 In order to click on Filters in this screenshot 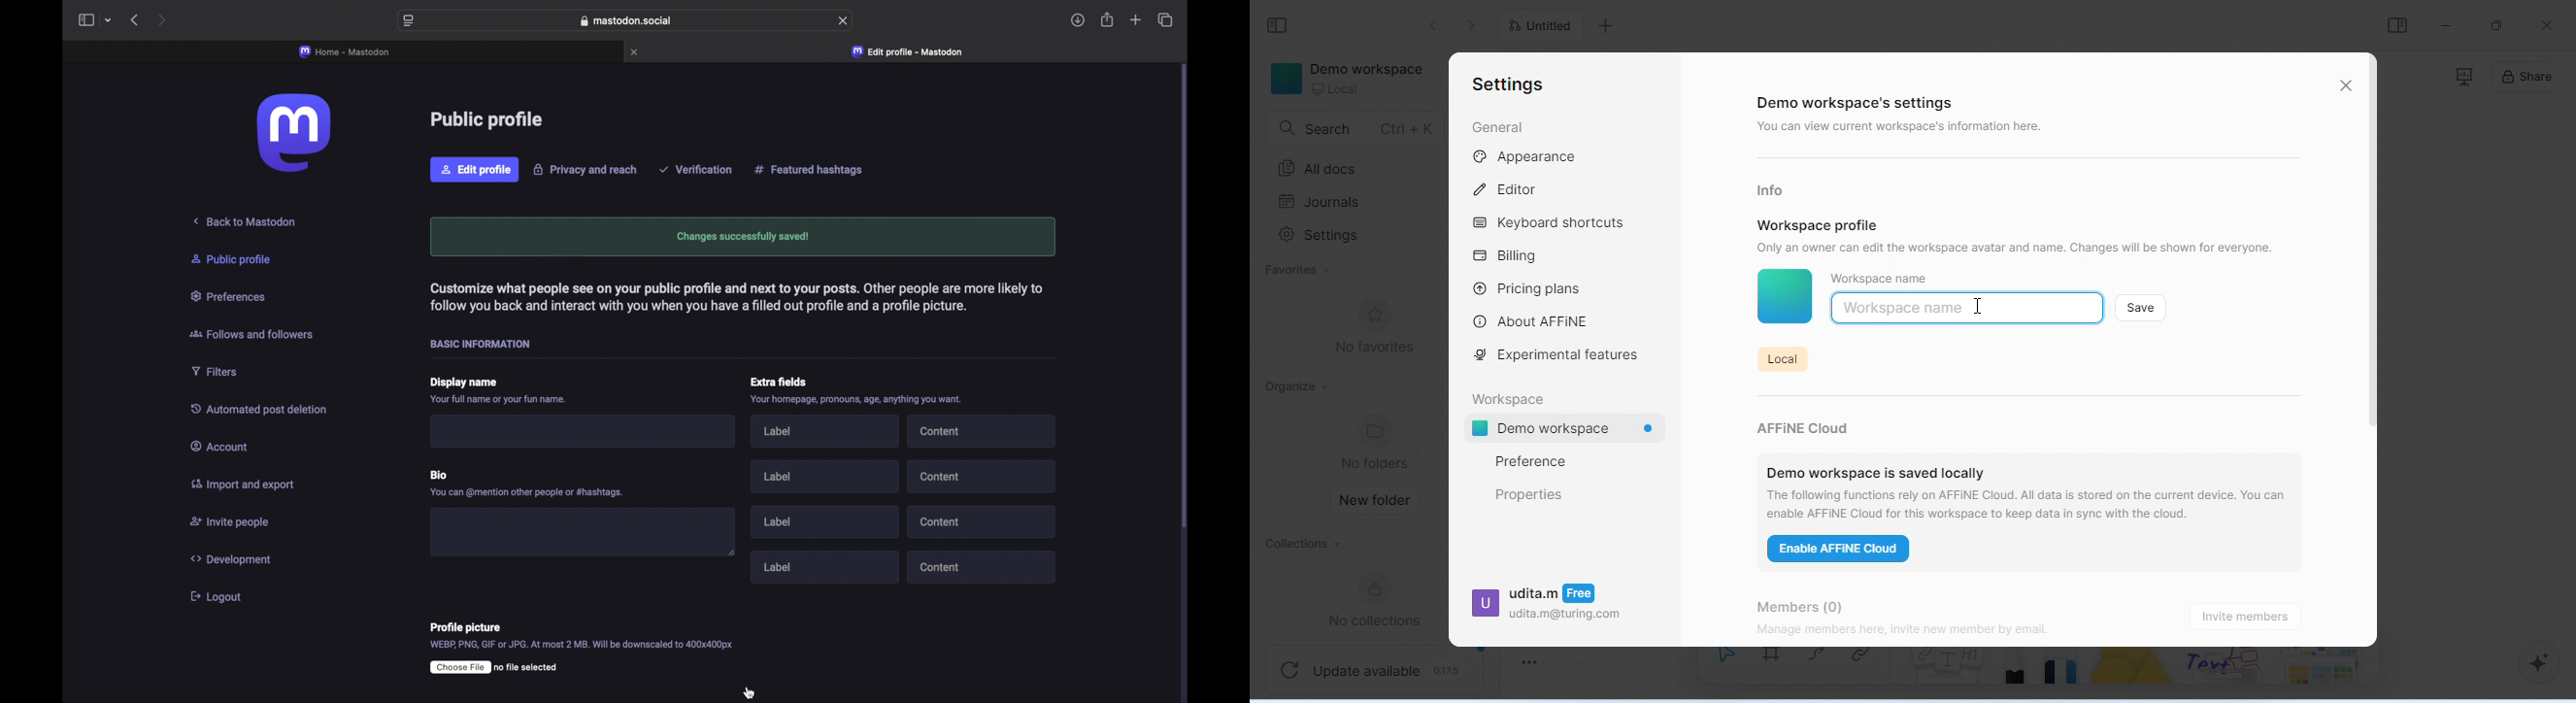, I will do `click(214, 372)`.